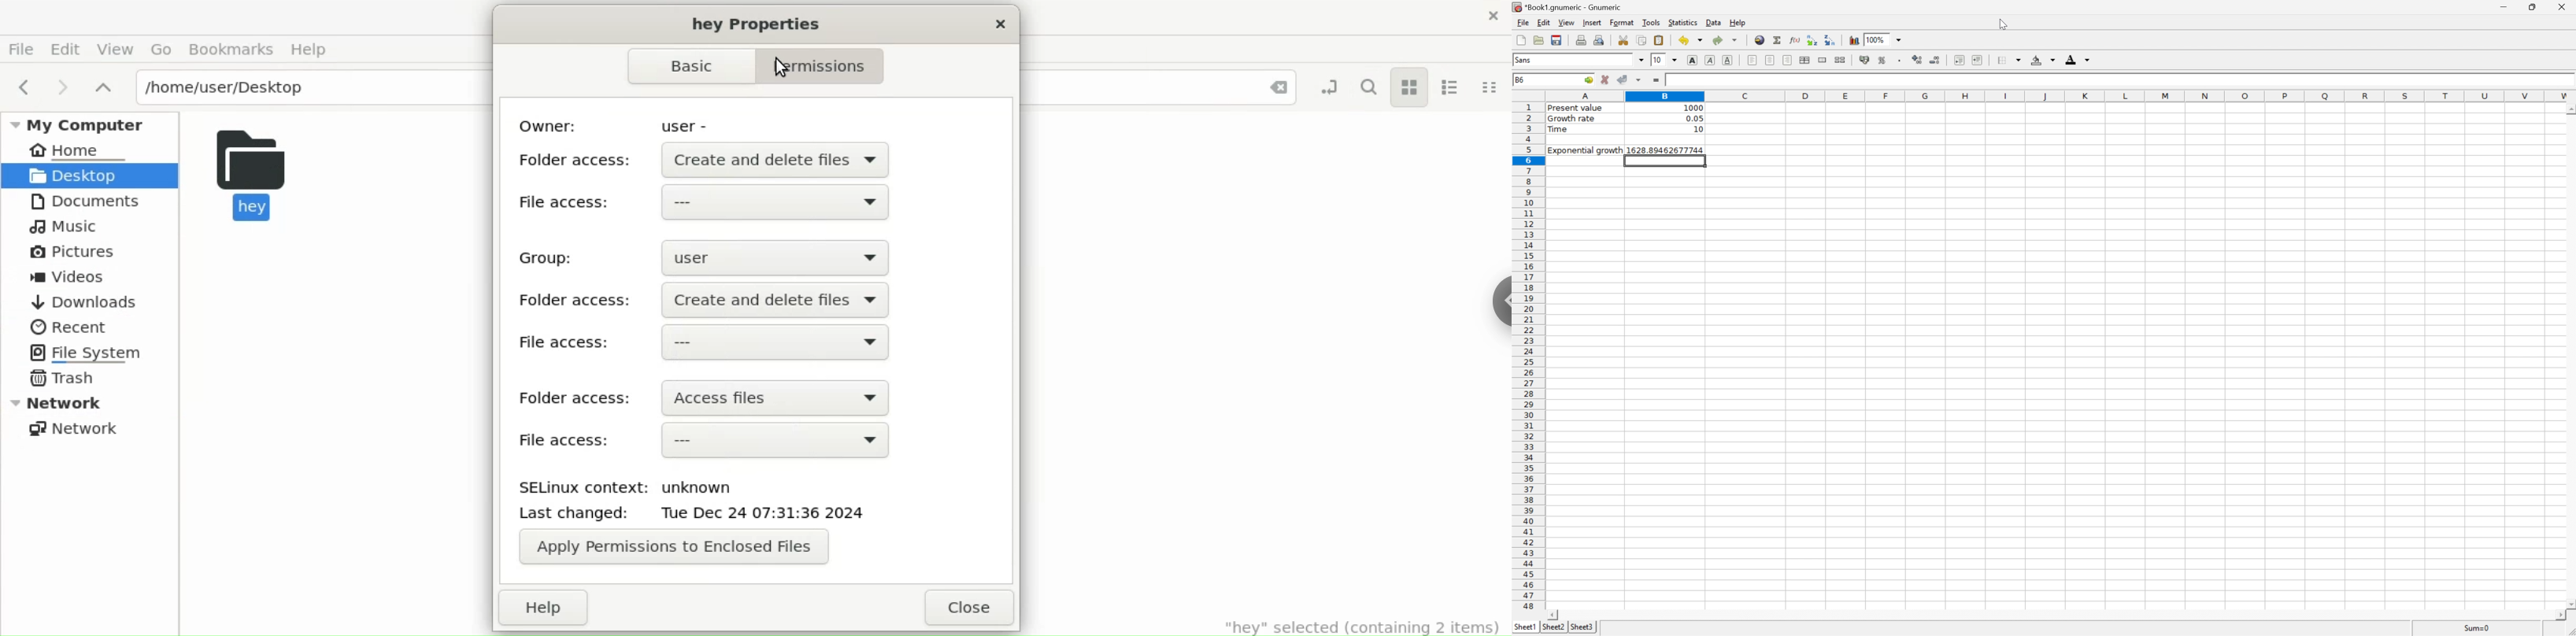 This screenshot has height=644, width=2576. What do you see at coordinates (1902, 40) in the screenshot?
I see `Drop Down` at bounding box center [1902, 40].